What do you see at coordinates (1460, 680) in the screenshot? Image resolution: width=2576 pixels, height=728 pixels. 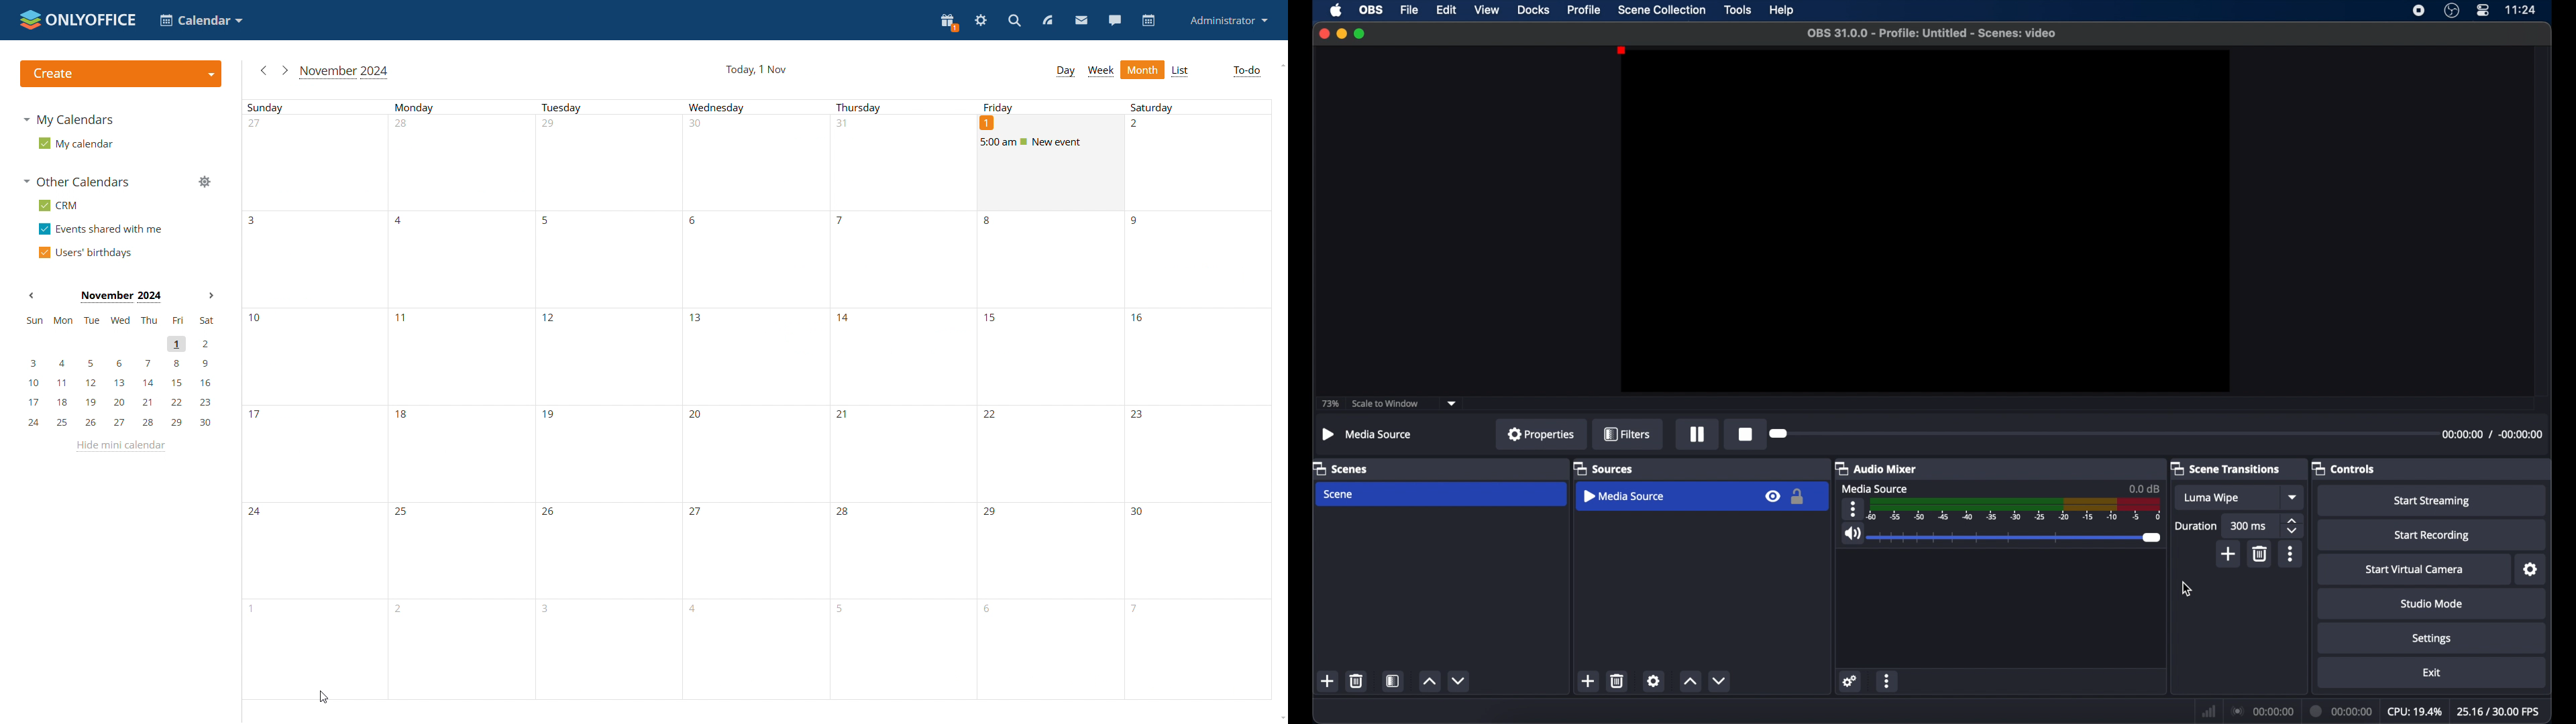 I see `decrement` at bounding box center [1460, 680].